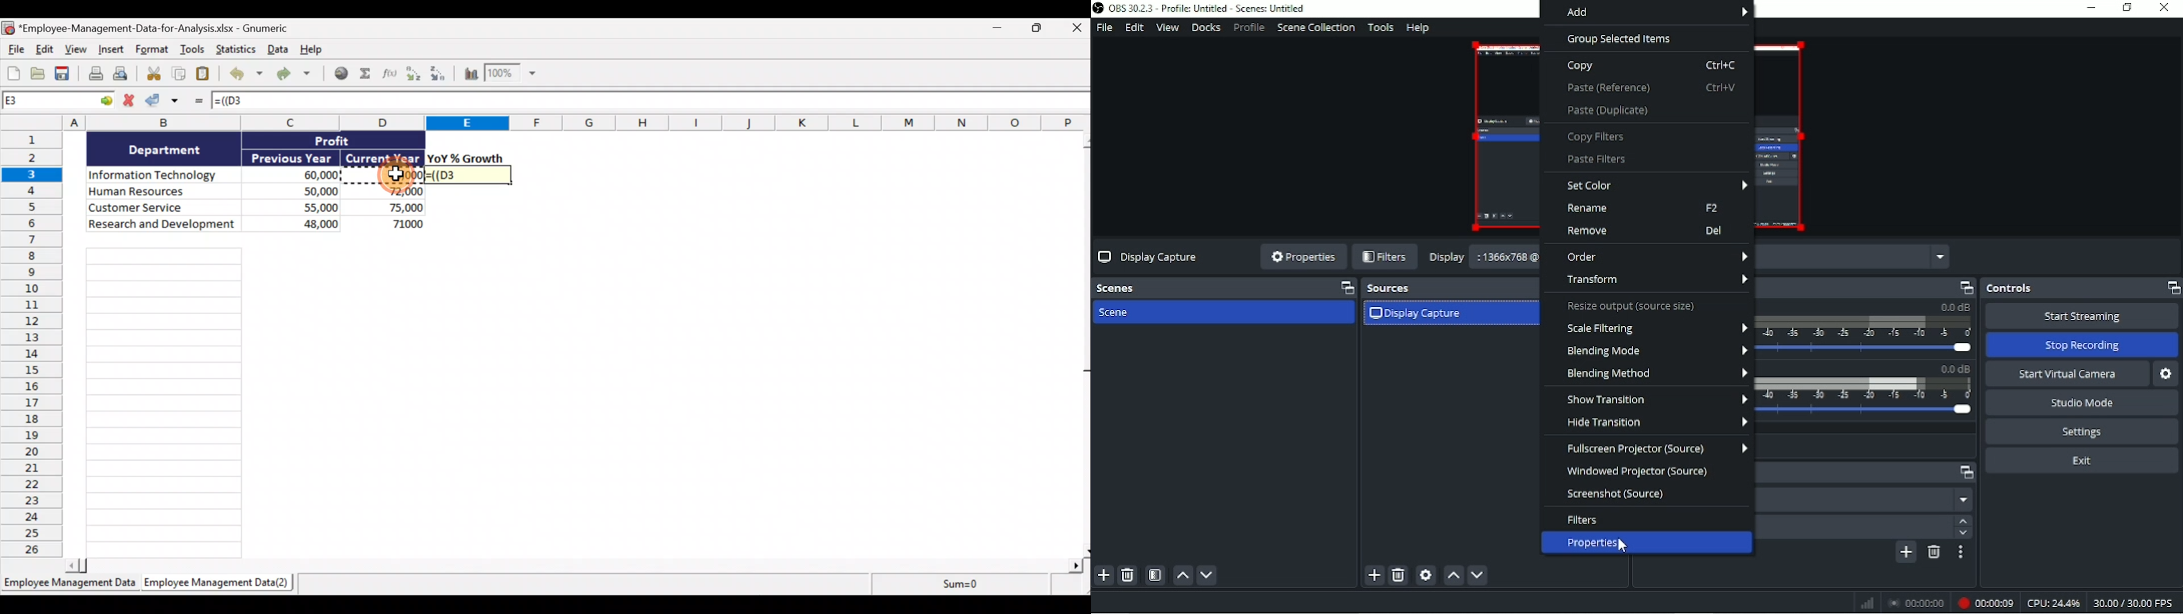 Image resolution: width=2184 pixels, height=616 pixels. What do you see at coordinates (1154, 576) in the screenshot?
I see `Open scene filters` at bounding box center [1154, 576].